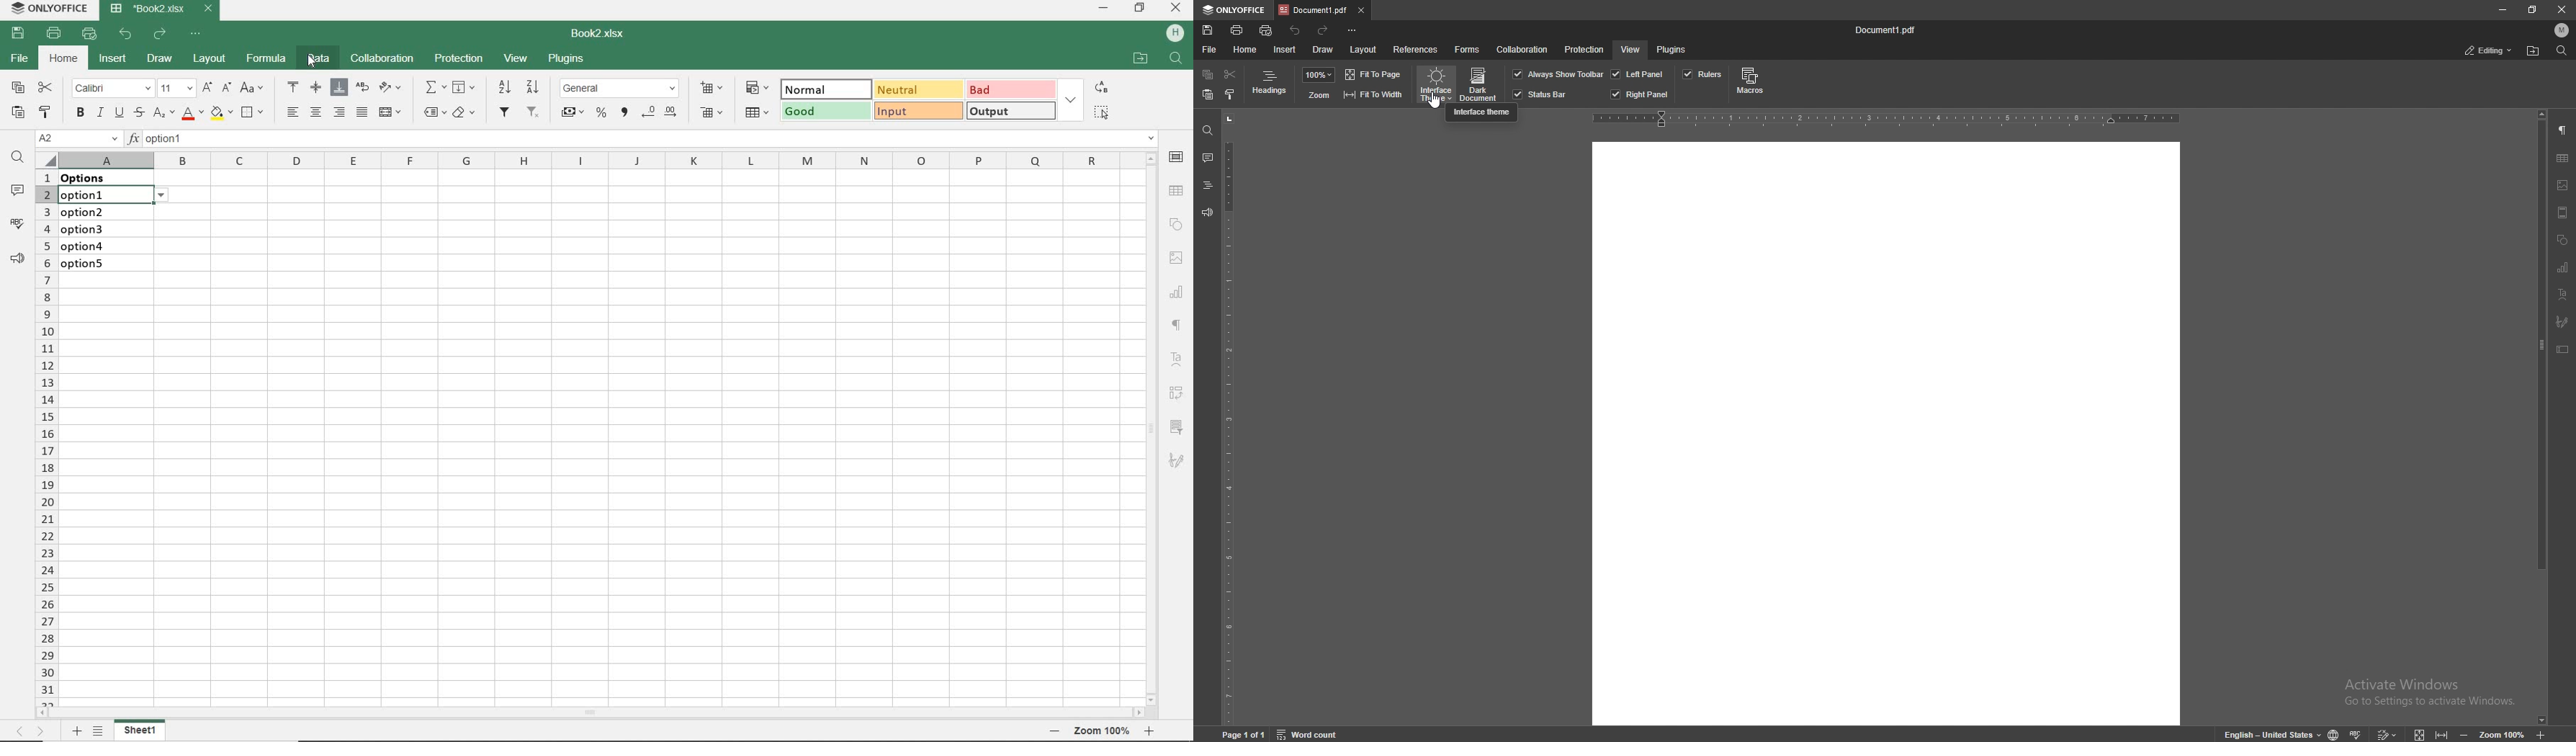 The image size is (2576, 756). I want to click on layout, so click(1364, 51).